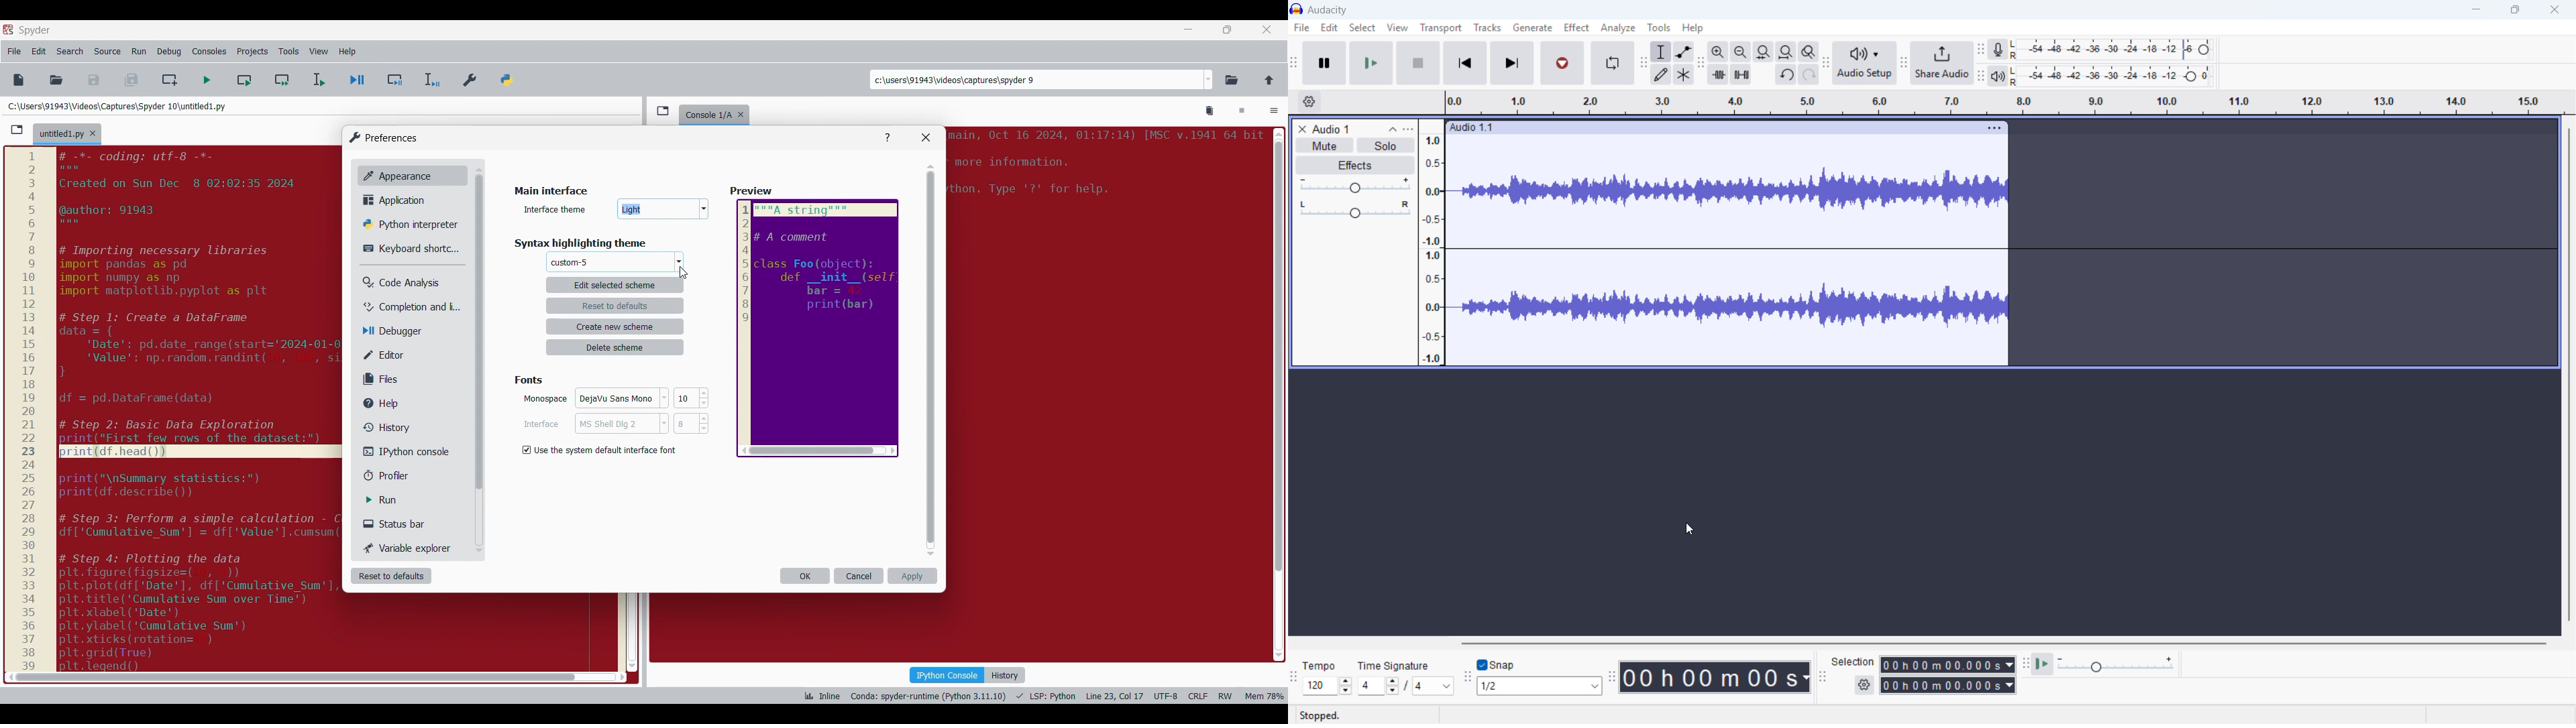  Describe the element at coordinates (816, 328) in the screenshot. I see `Preview reflecting selected color` at that location.